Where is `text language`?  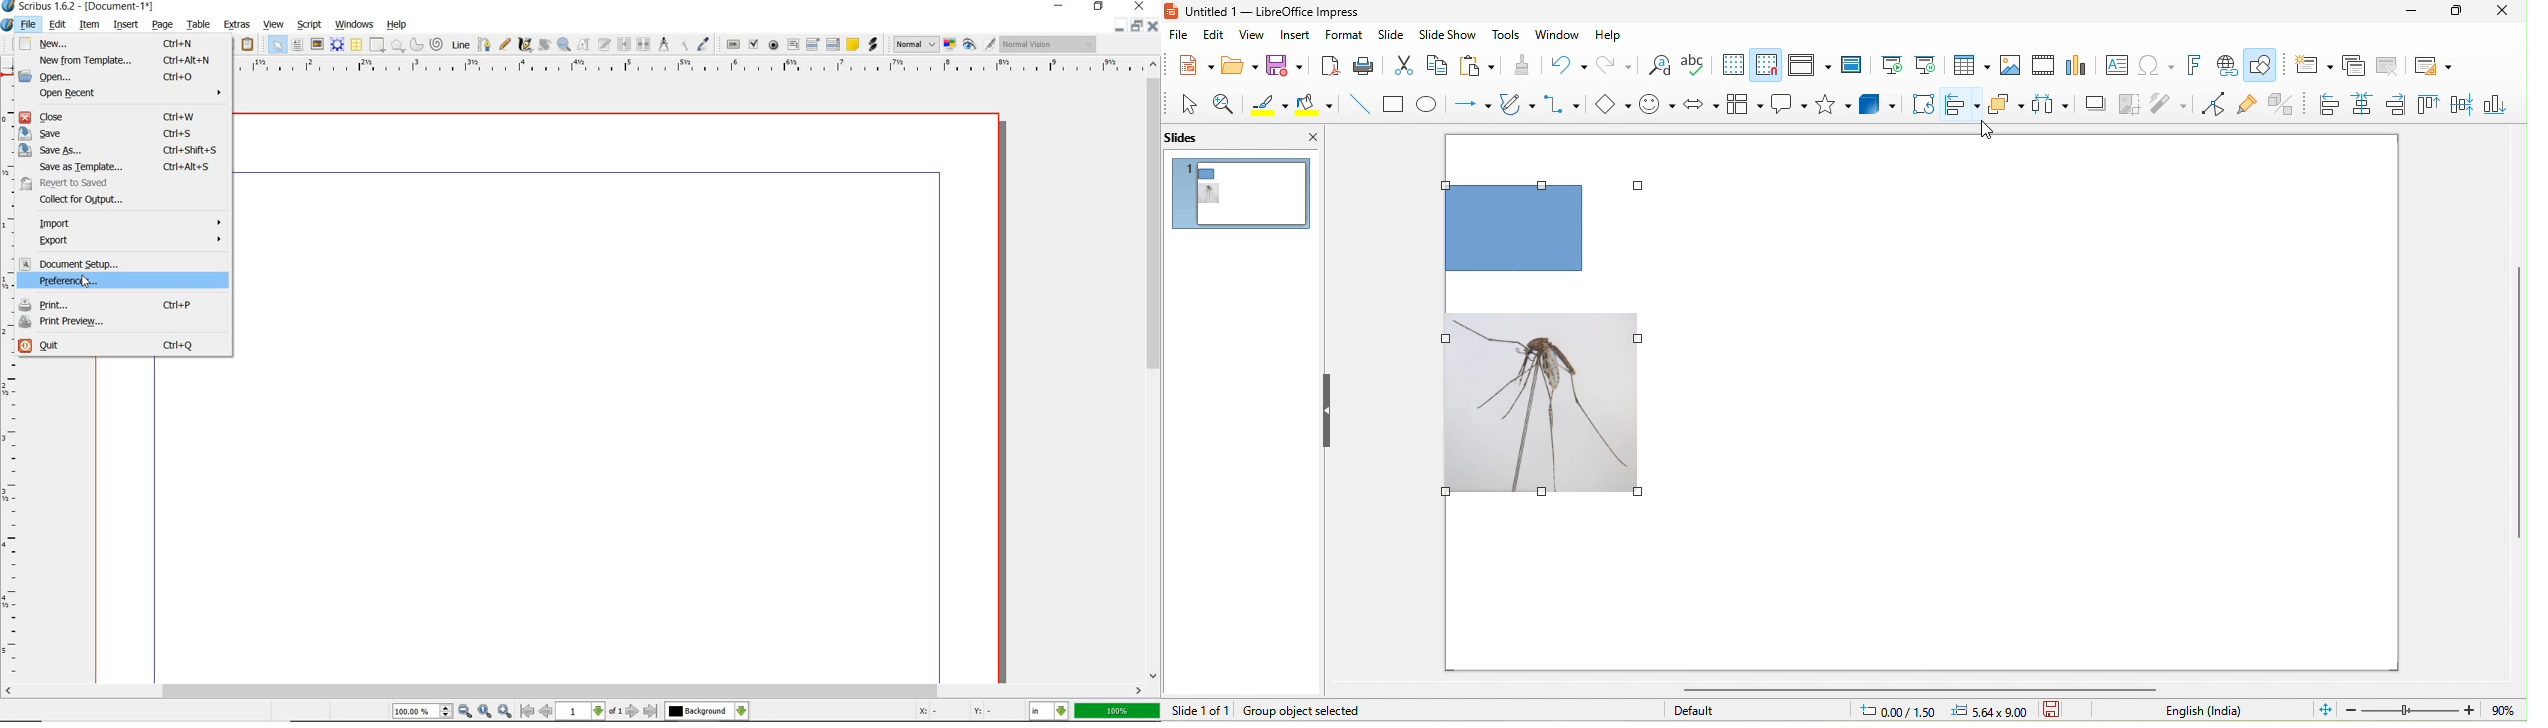 text language is located at coordinates (2206, 711).